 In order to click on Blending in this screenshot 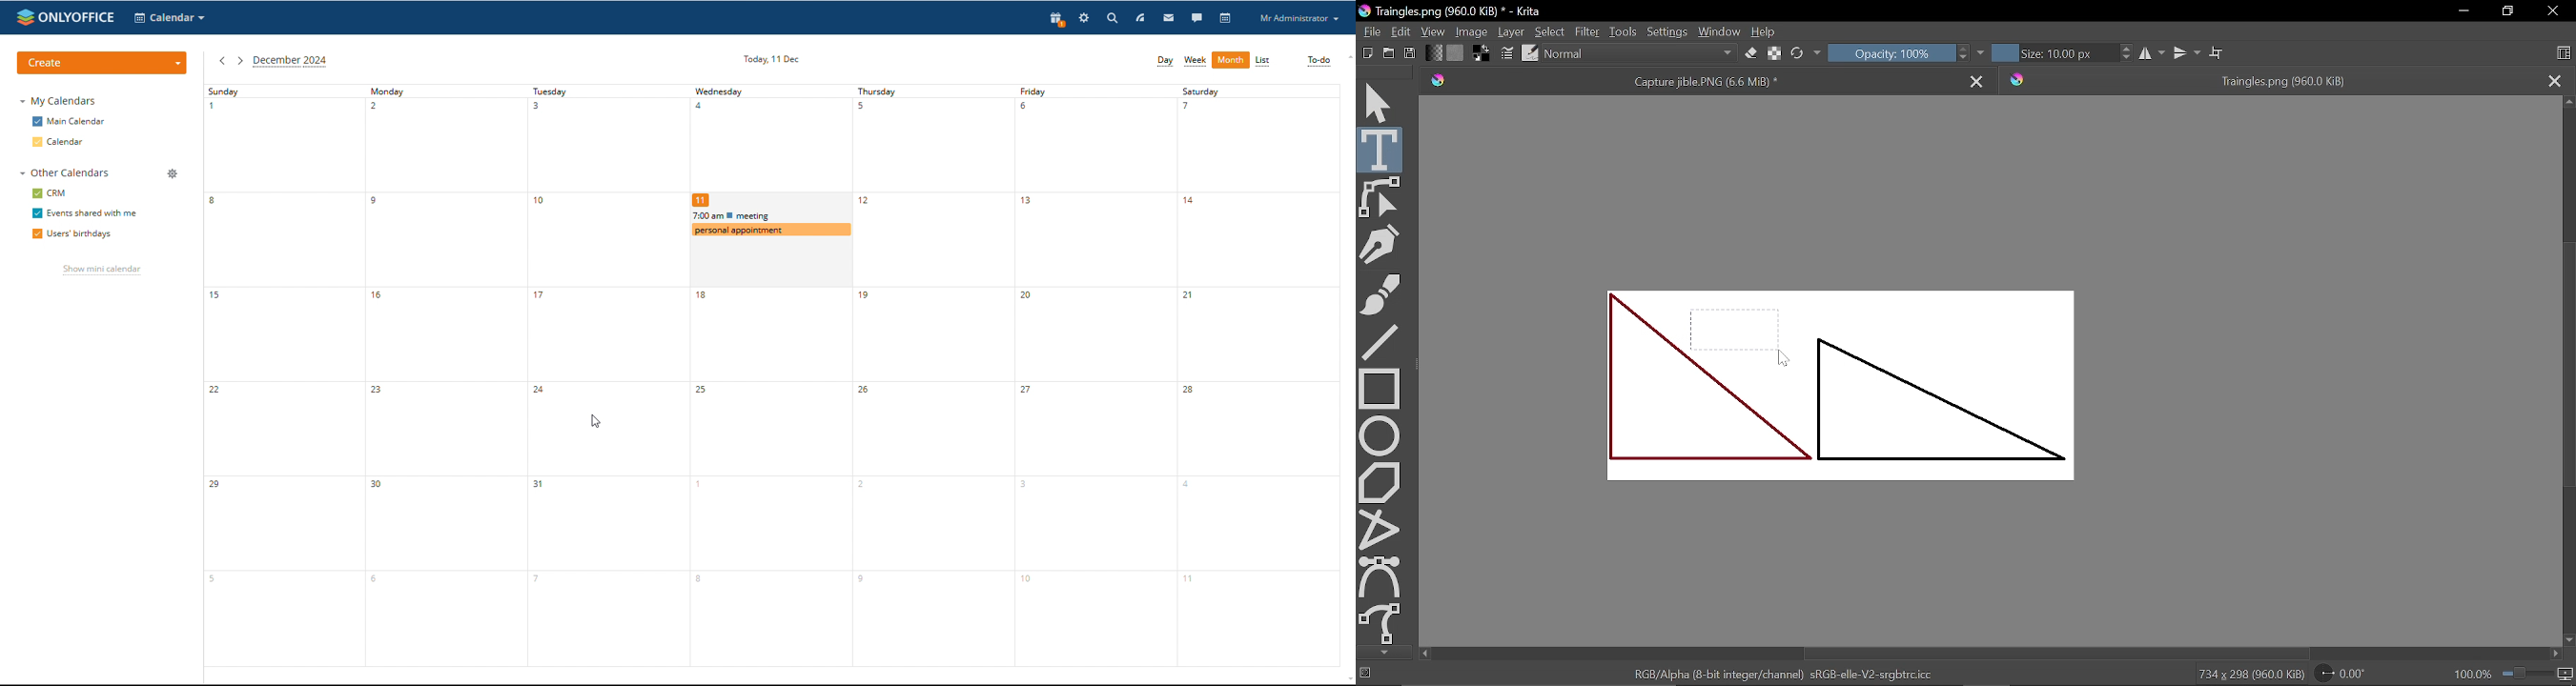, I will do `click(1639, 54)`.